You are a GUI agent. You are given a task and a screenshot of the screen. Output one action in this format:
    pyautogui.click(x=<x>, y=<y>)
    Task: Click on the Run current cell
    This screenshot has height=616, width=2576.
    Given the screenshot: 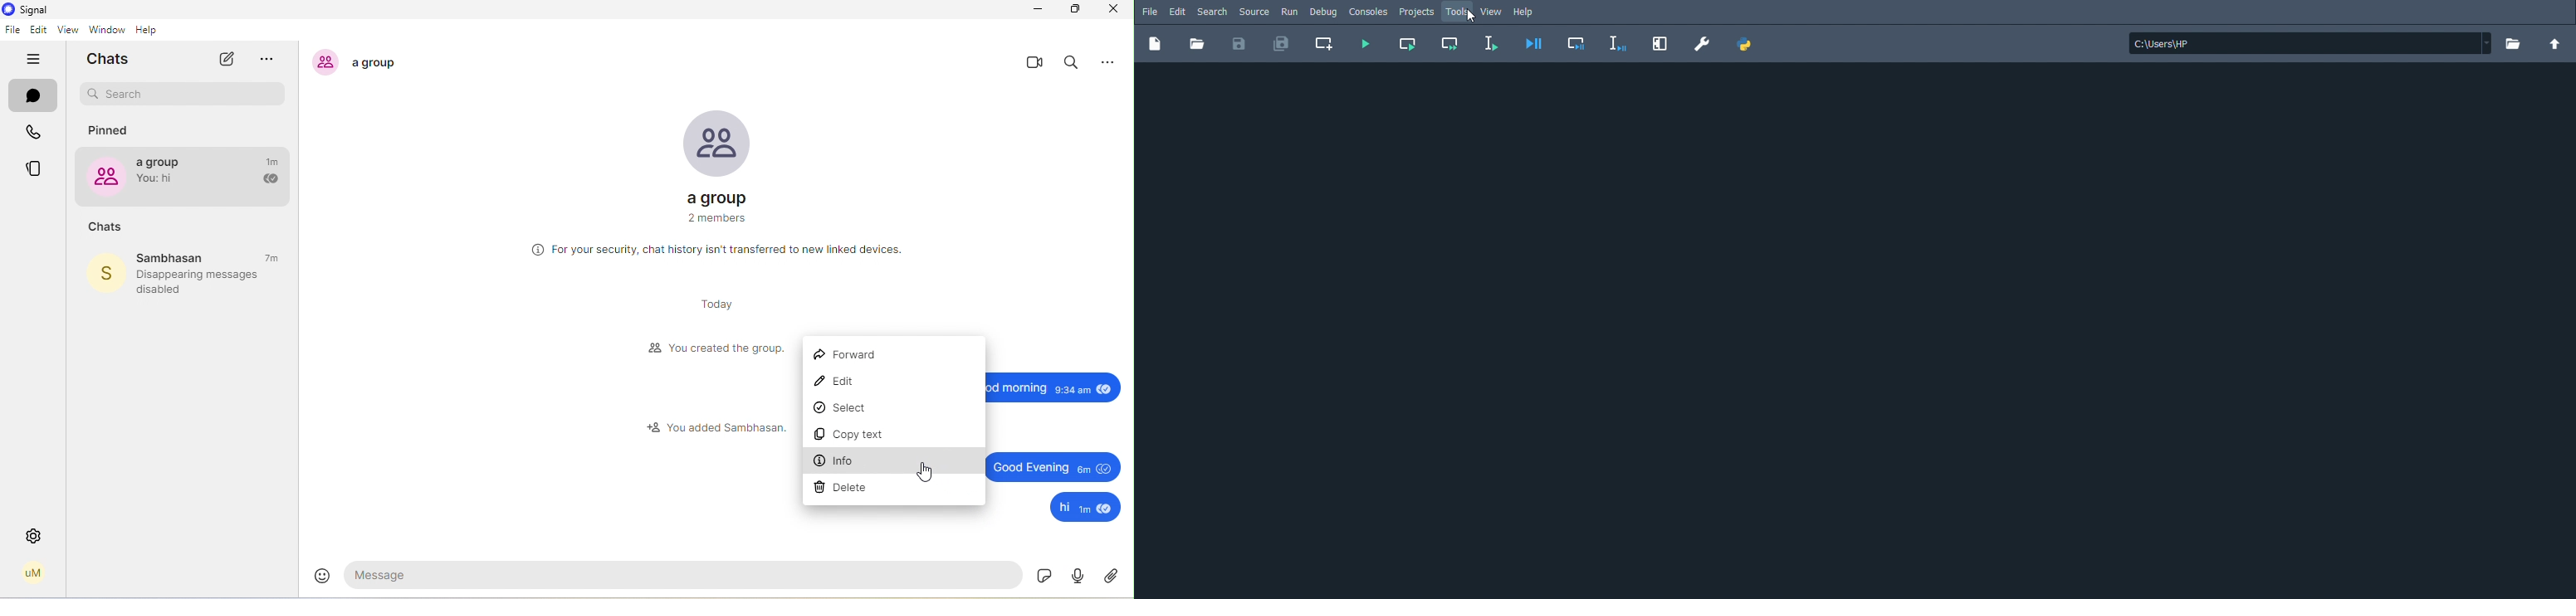 What is the action you would take?
    pyautogui.click(x=1408, y=44)
    